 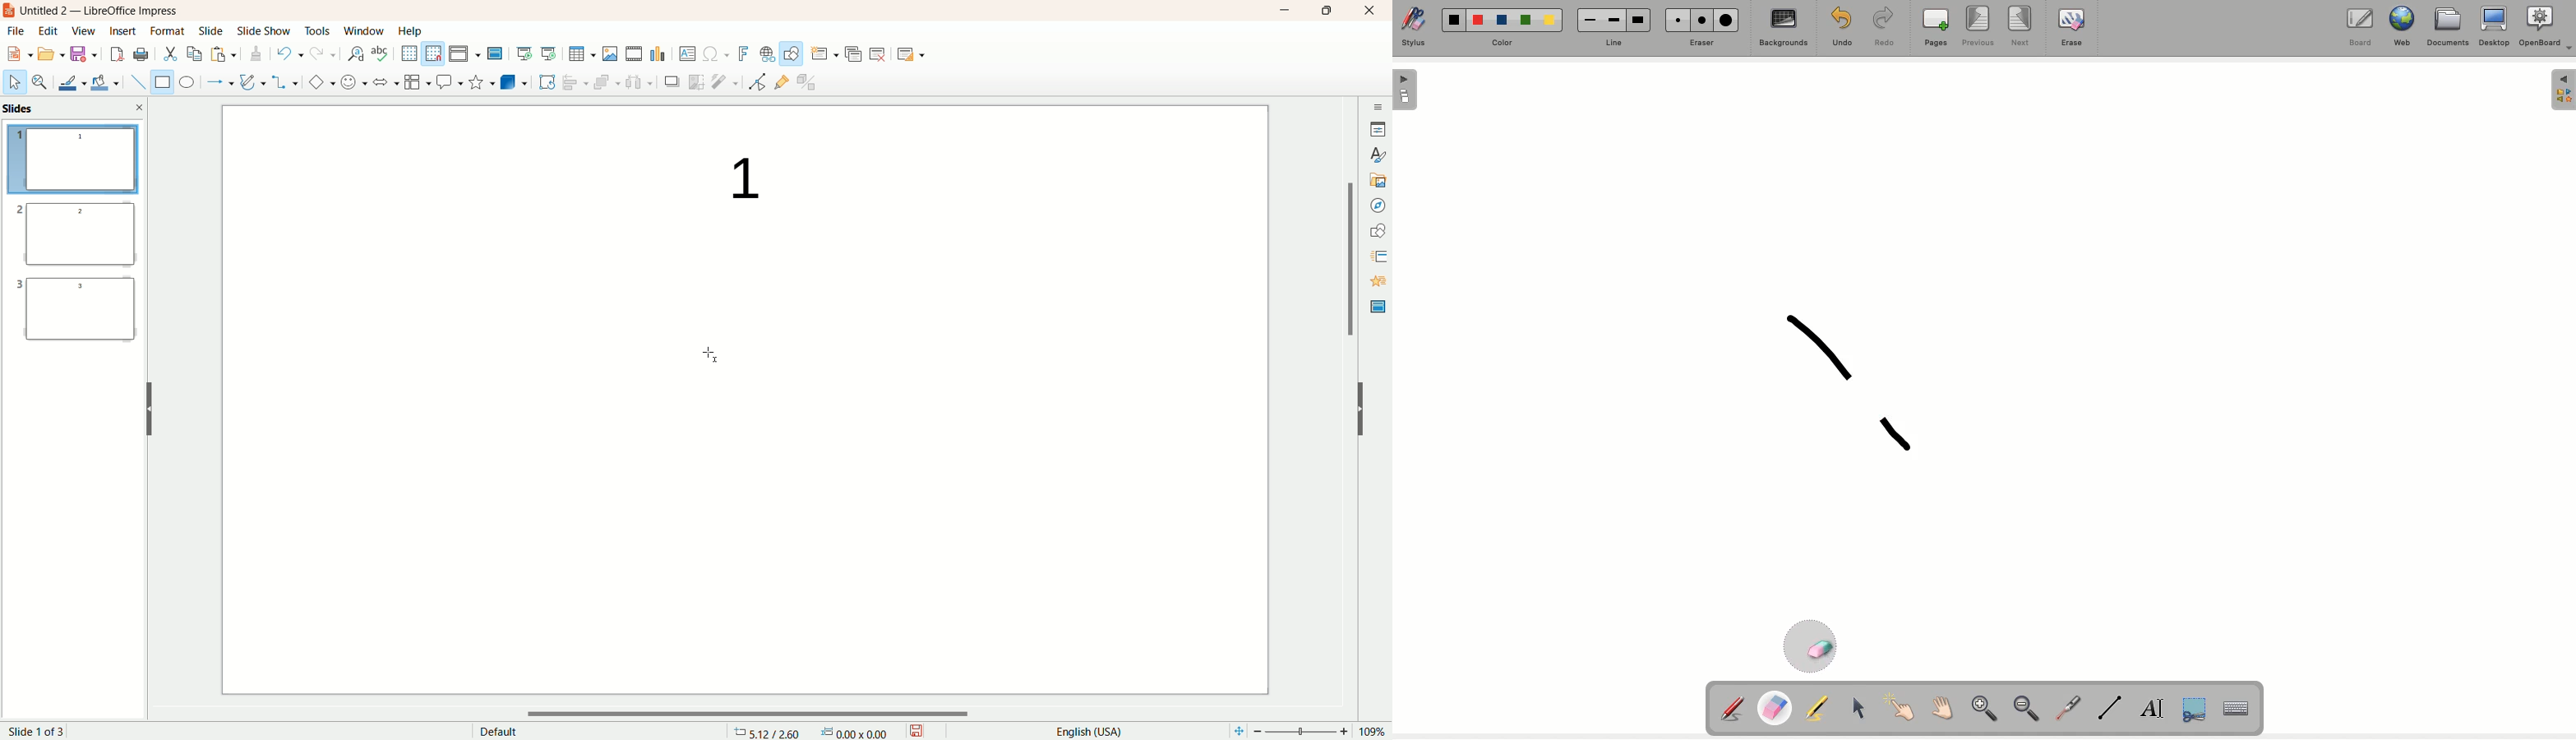 I want to click on insert, so click(x=122, y=31).